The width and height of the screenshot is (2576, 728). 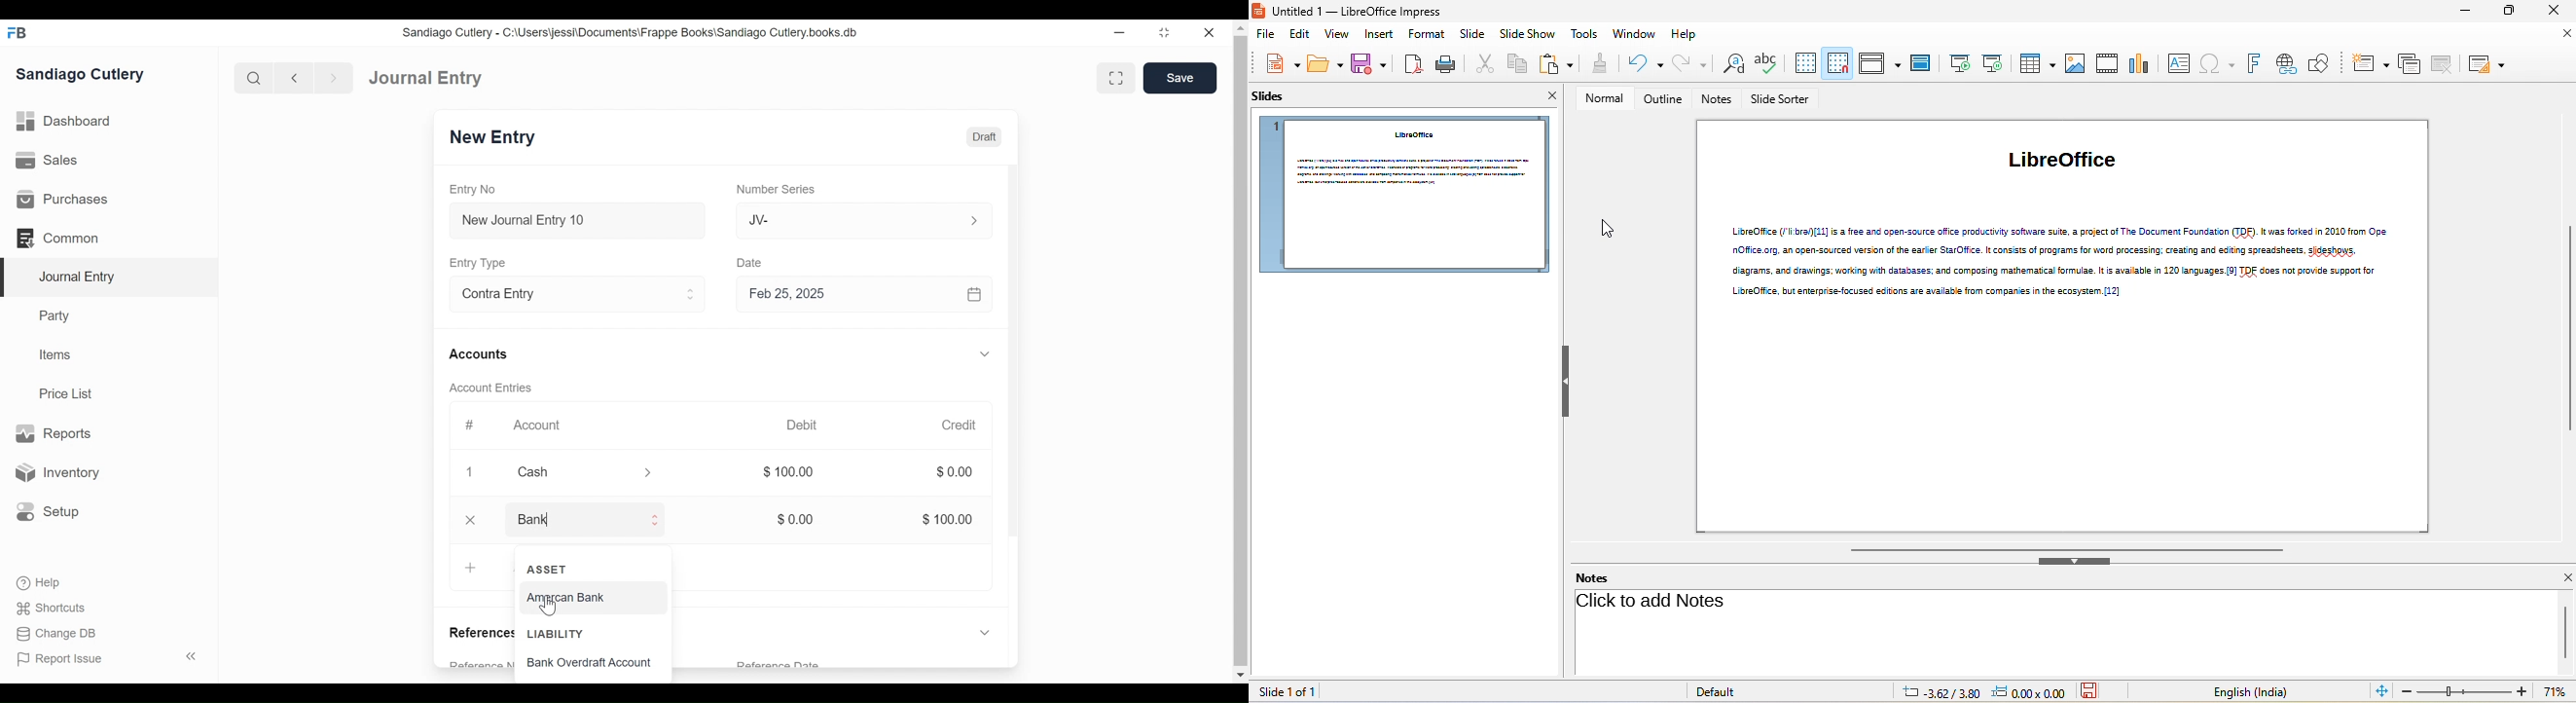 What do you see at coordinates (295, 78) in the screenshot?
I see `Navigate Back` at bounding box center [295, 78].